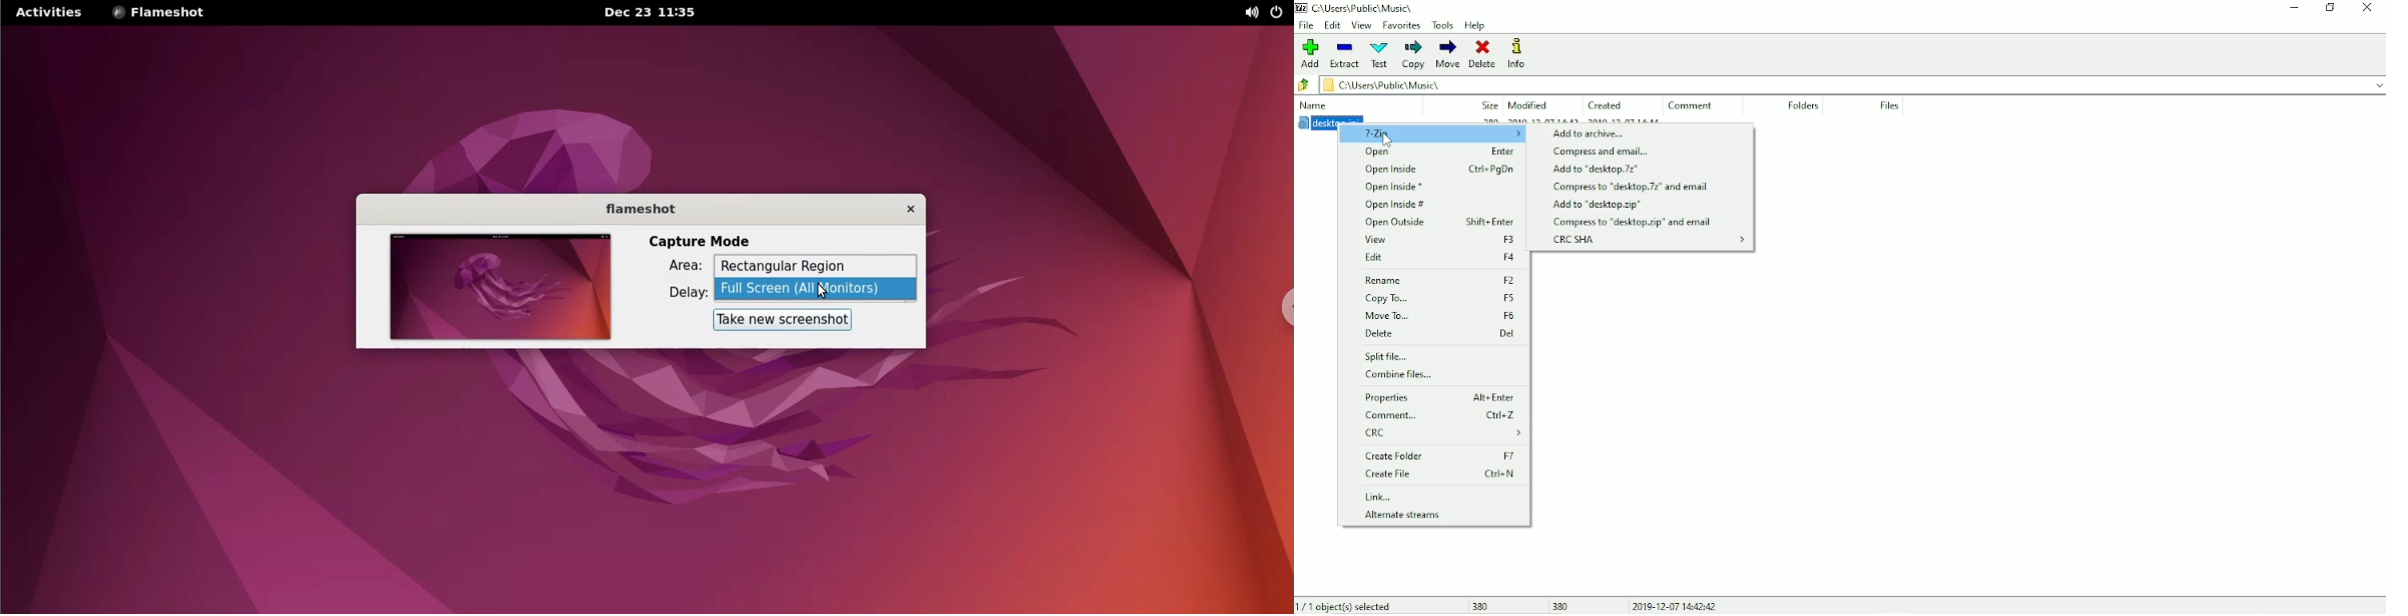 The image size is (2408, 616). What do you see at coordinates (1440, 316) in the screenshot?
I see `Move To` at bounding box center [1440, 316].